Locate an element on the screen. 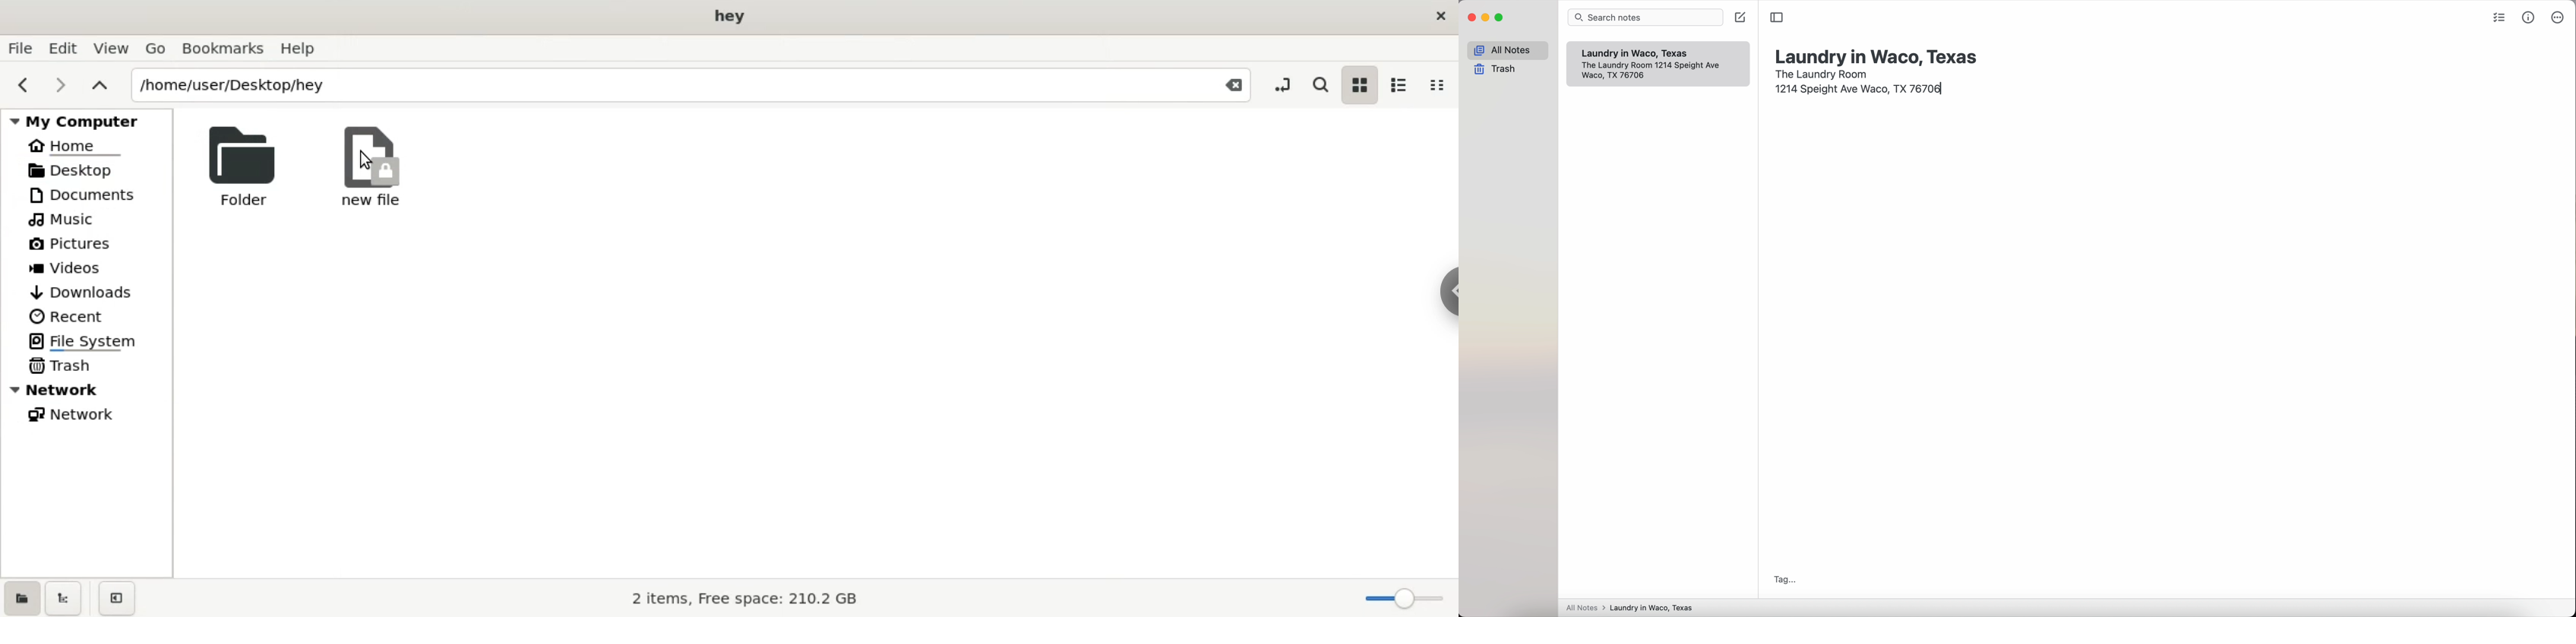  trash is located at coordinates (1498, 70).